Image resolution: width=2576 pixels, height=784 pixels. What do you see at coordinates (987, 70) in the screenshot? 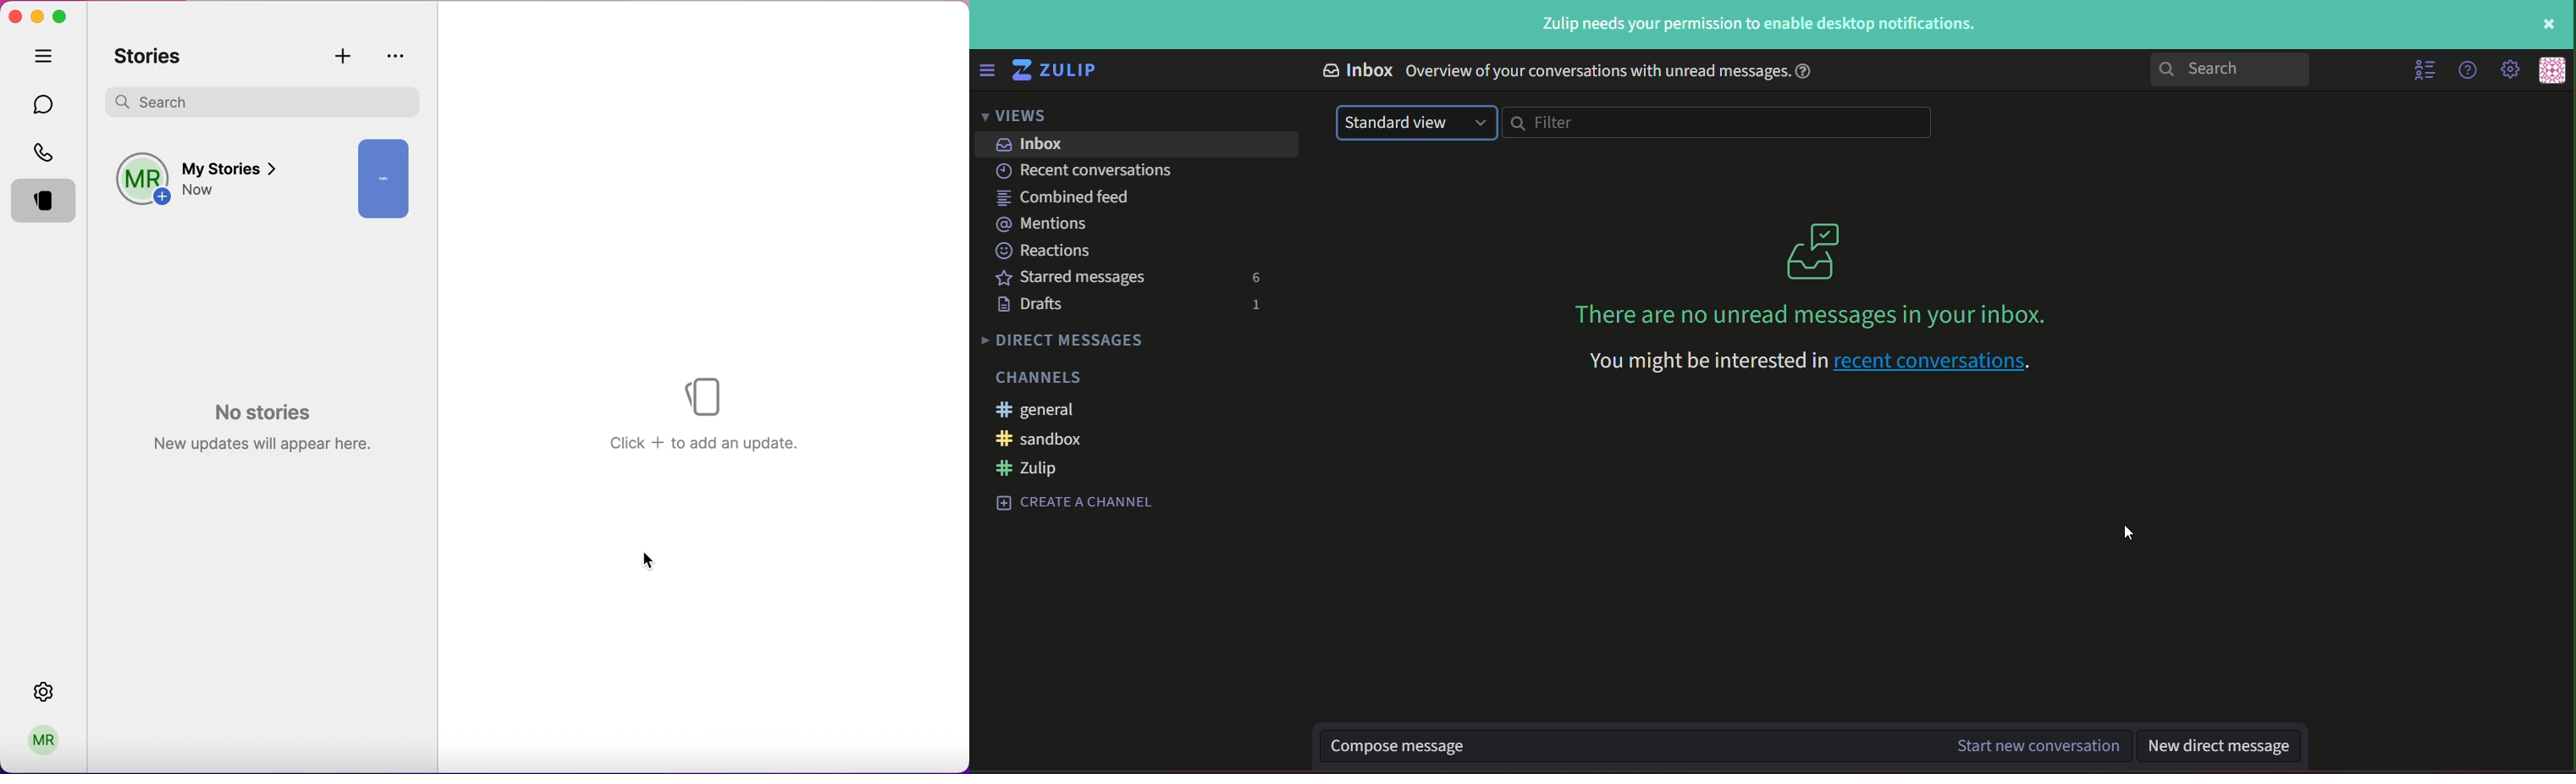
I see `menu` at bounding box center [987, 70].